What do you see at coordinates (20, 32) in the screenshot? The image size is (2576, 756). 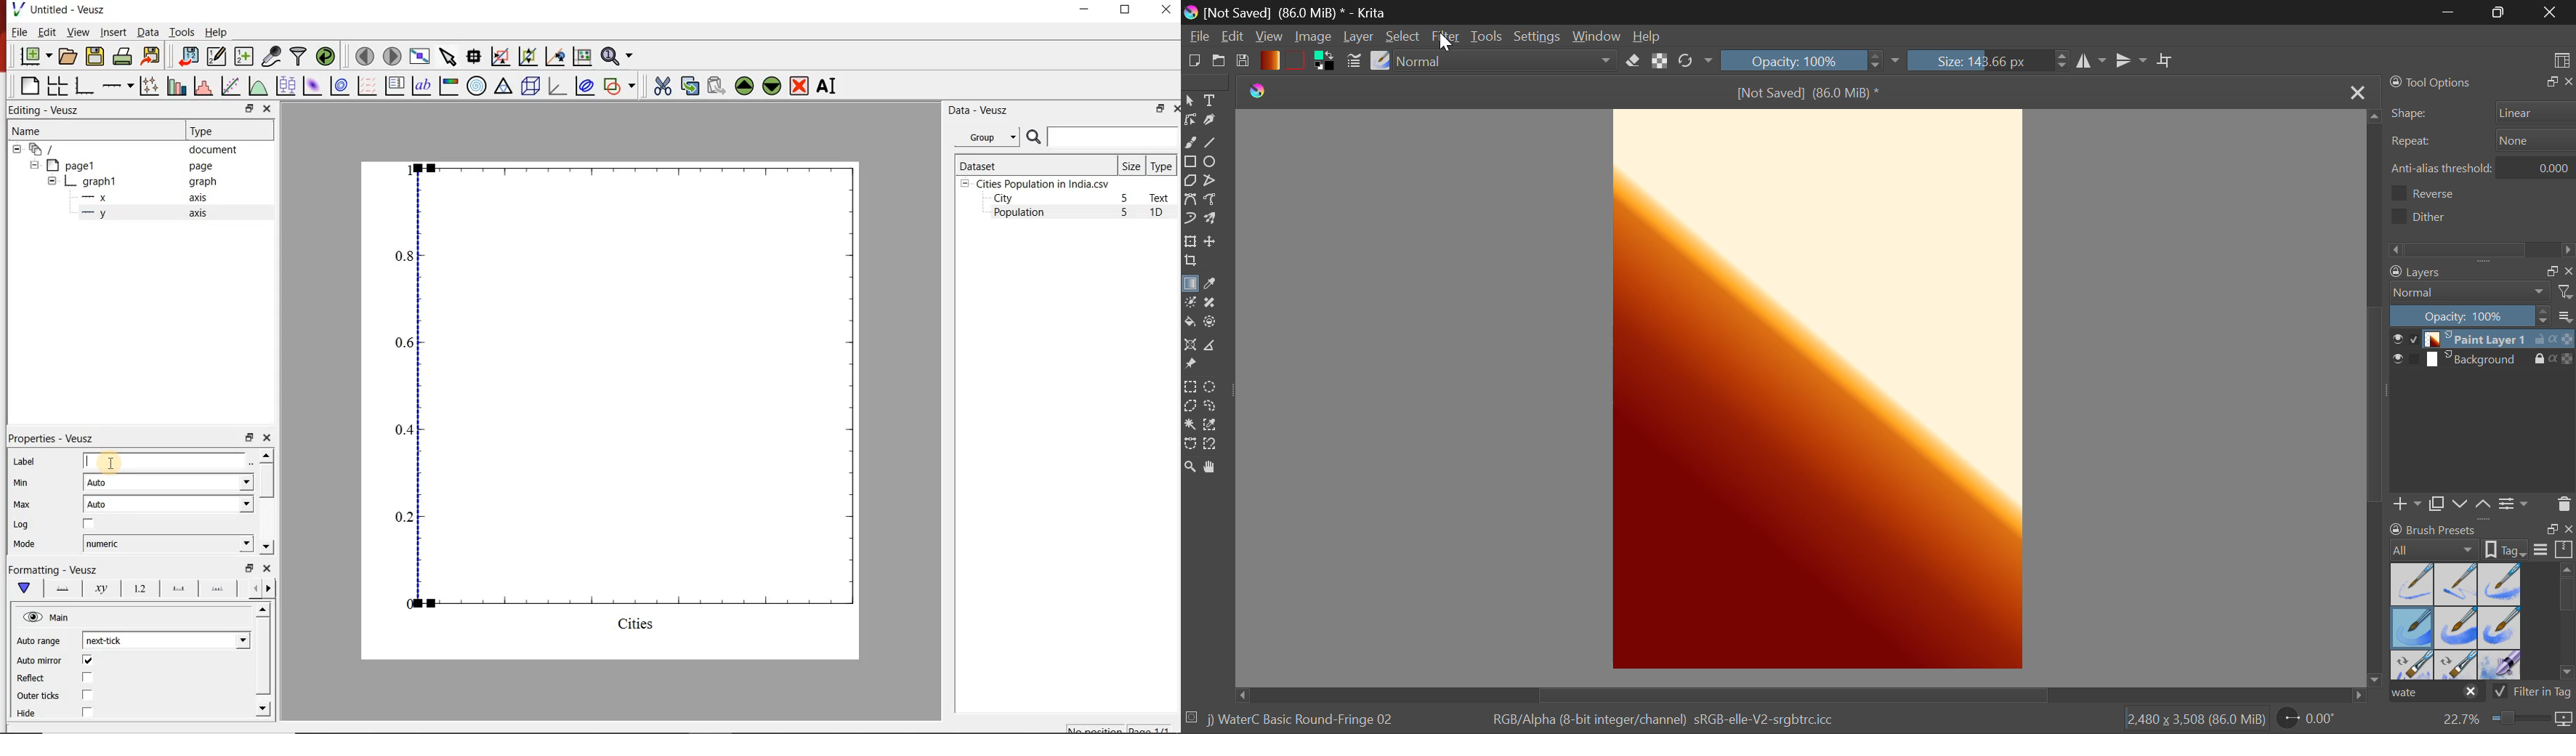 I see `File` at bounding box center [20, 32].